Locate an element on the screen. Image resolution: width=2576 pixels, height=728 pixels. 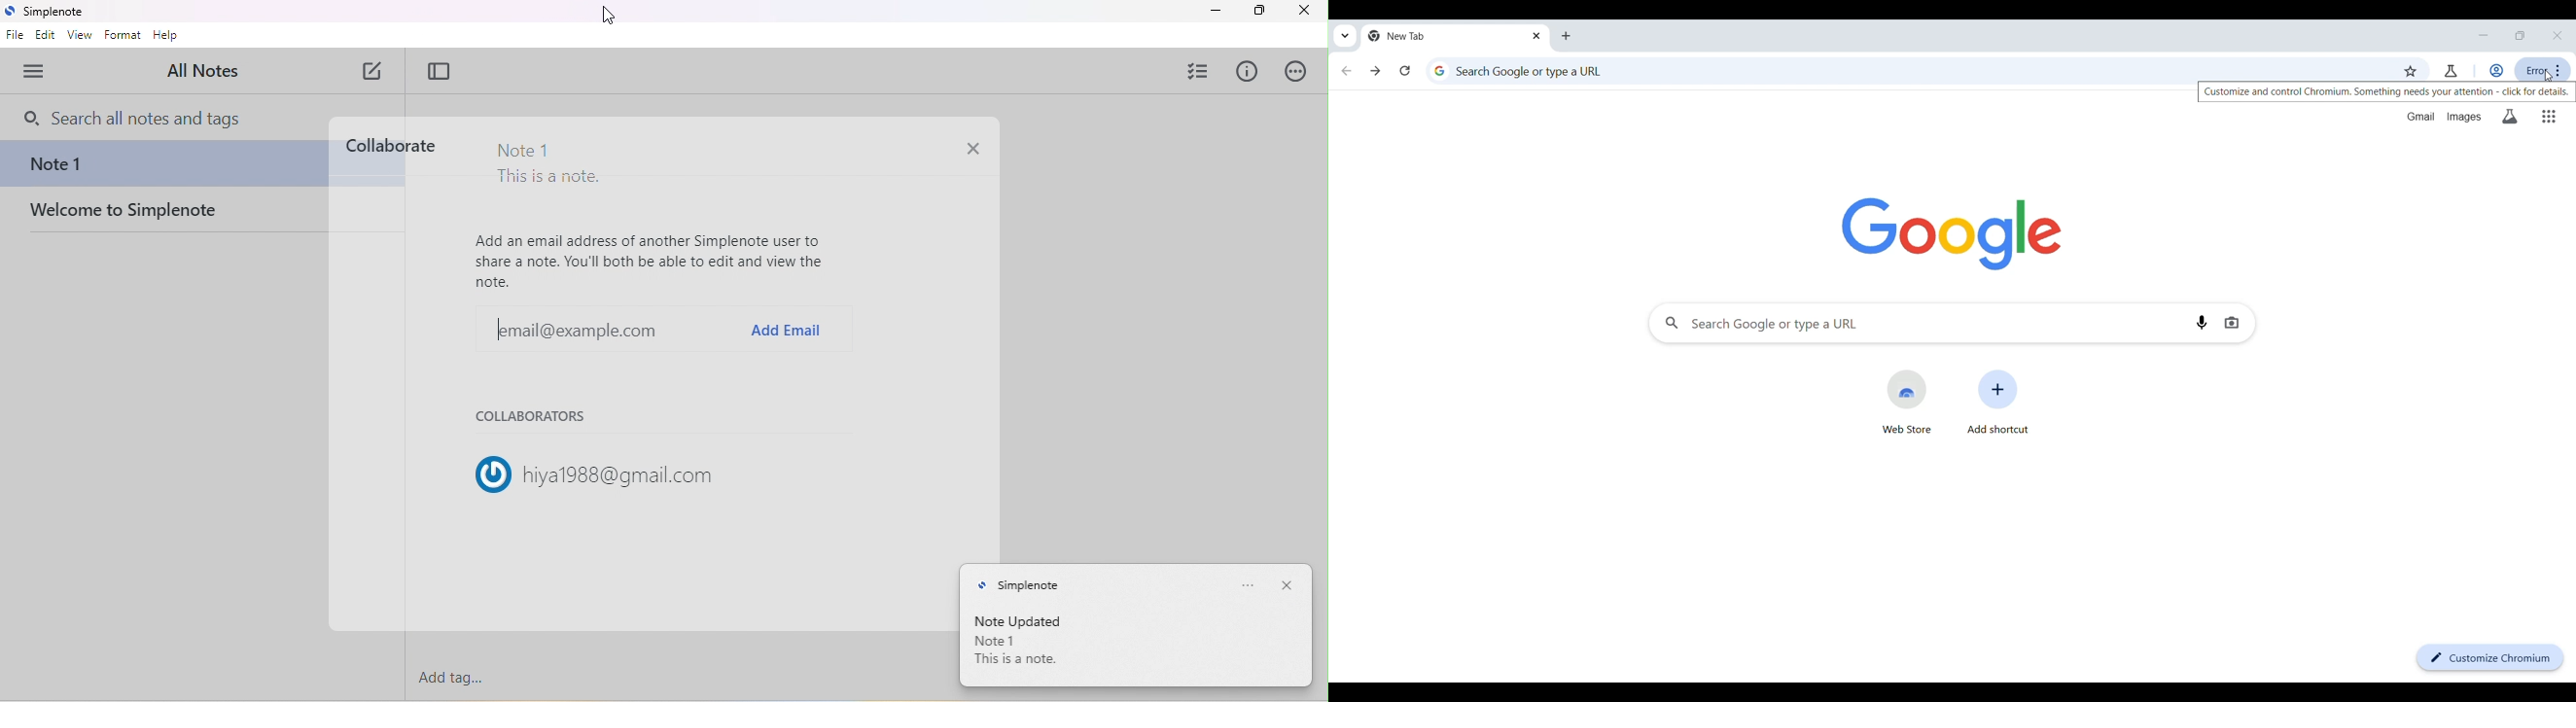
simplenote is located at coordinates (58, 13).